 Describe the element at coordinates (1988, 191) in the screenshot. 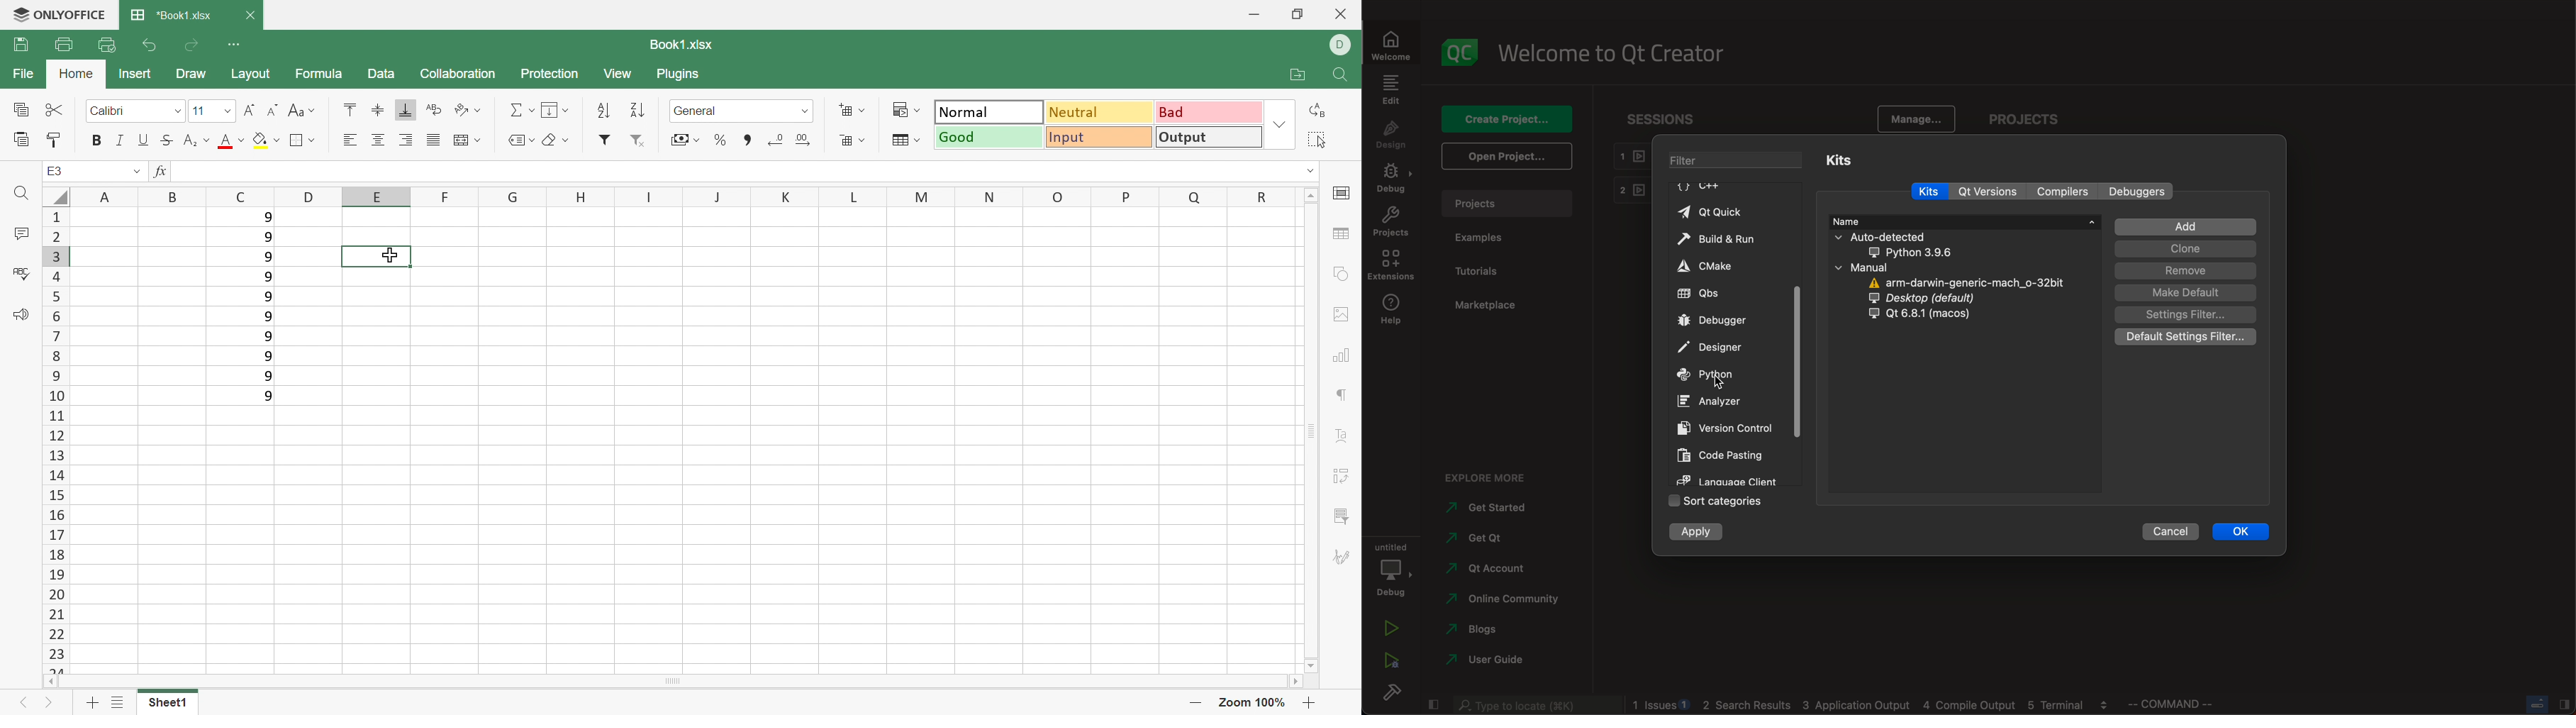

I see `version` at that location.